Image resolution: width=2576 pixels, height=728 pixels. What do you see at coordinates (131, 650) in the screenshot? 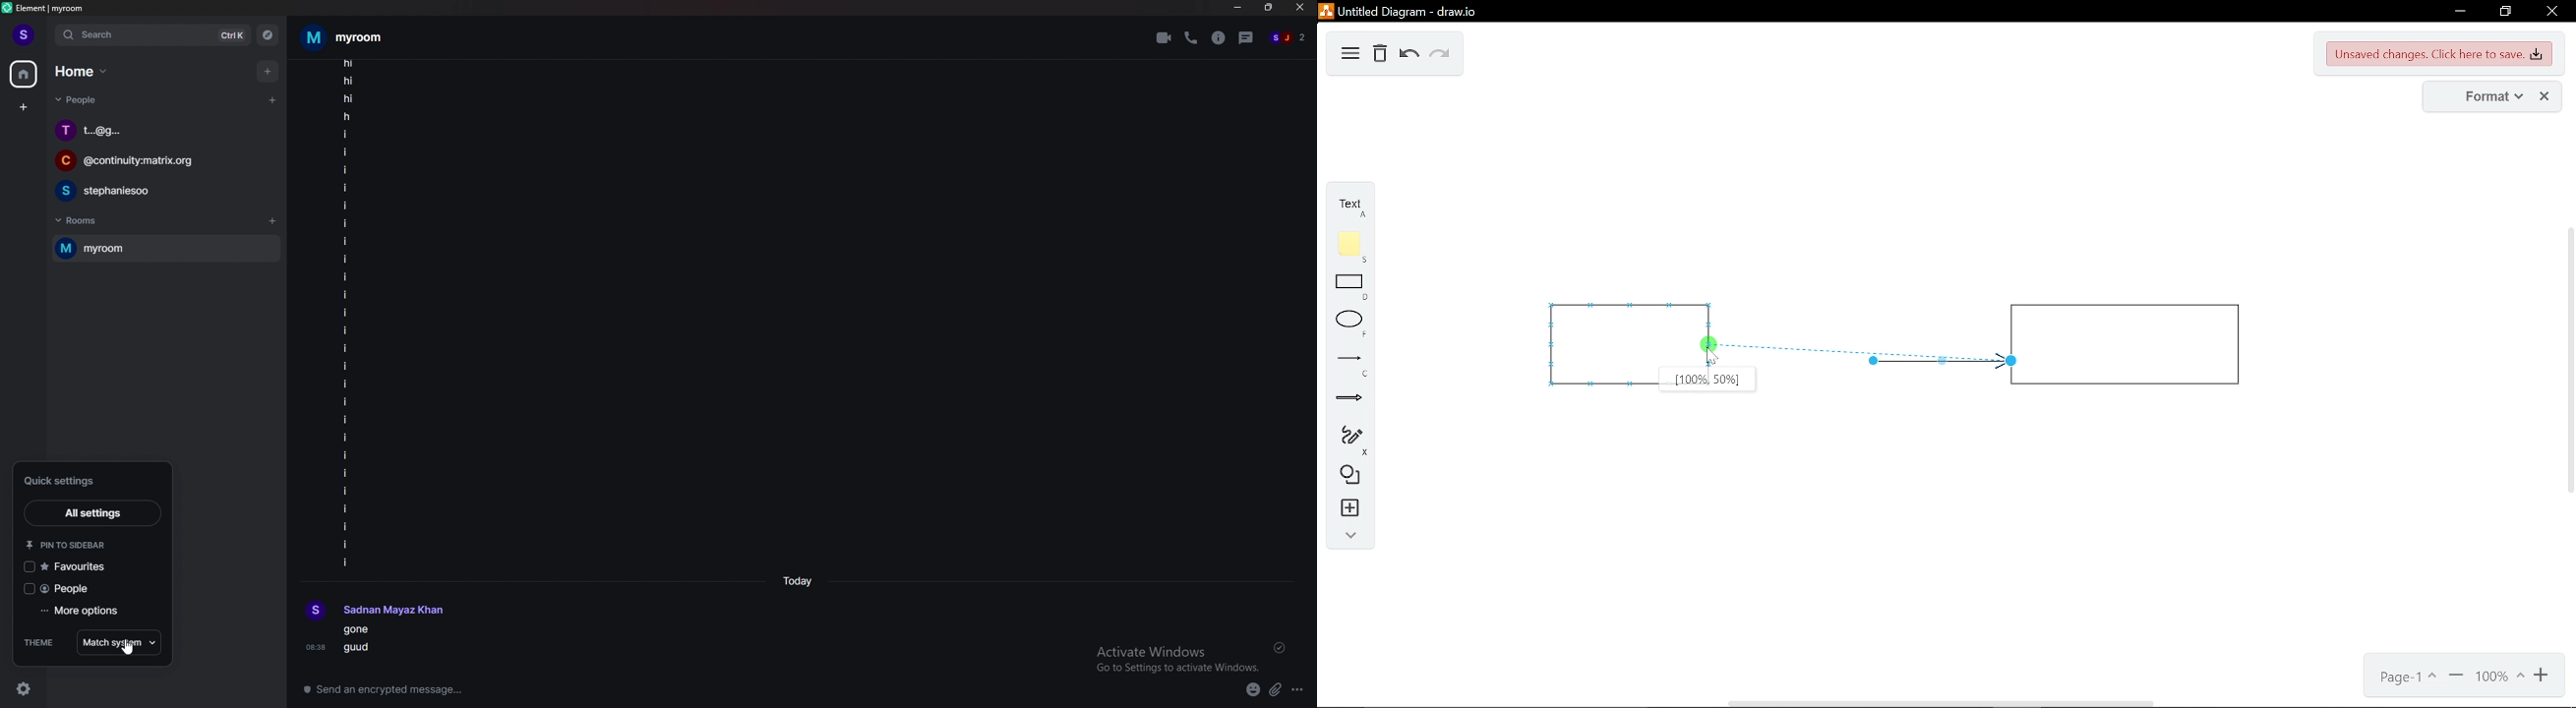
I see `cursor` at bounding box center [131, 650].